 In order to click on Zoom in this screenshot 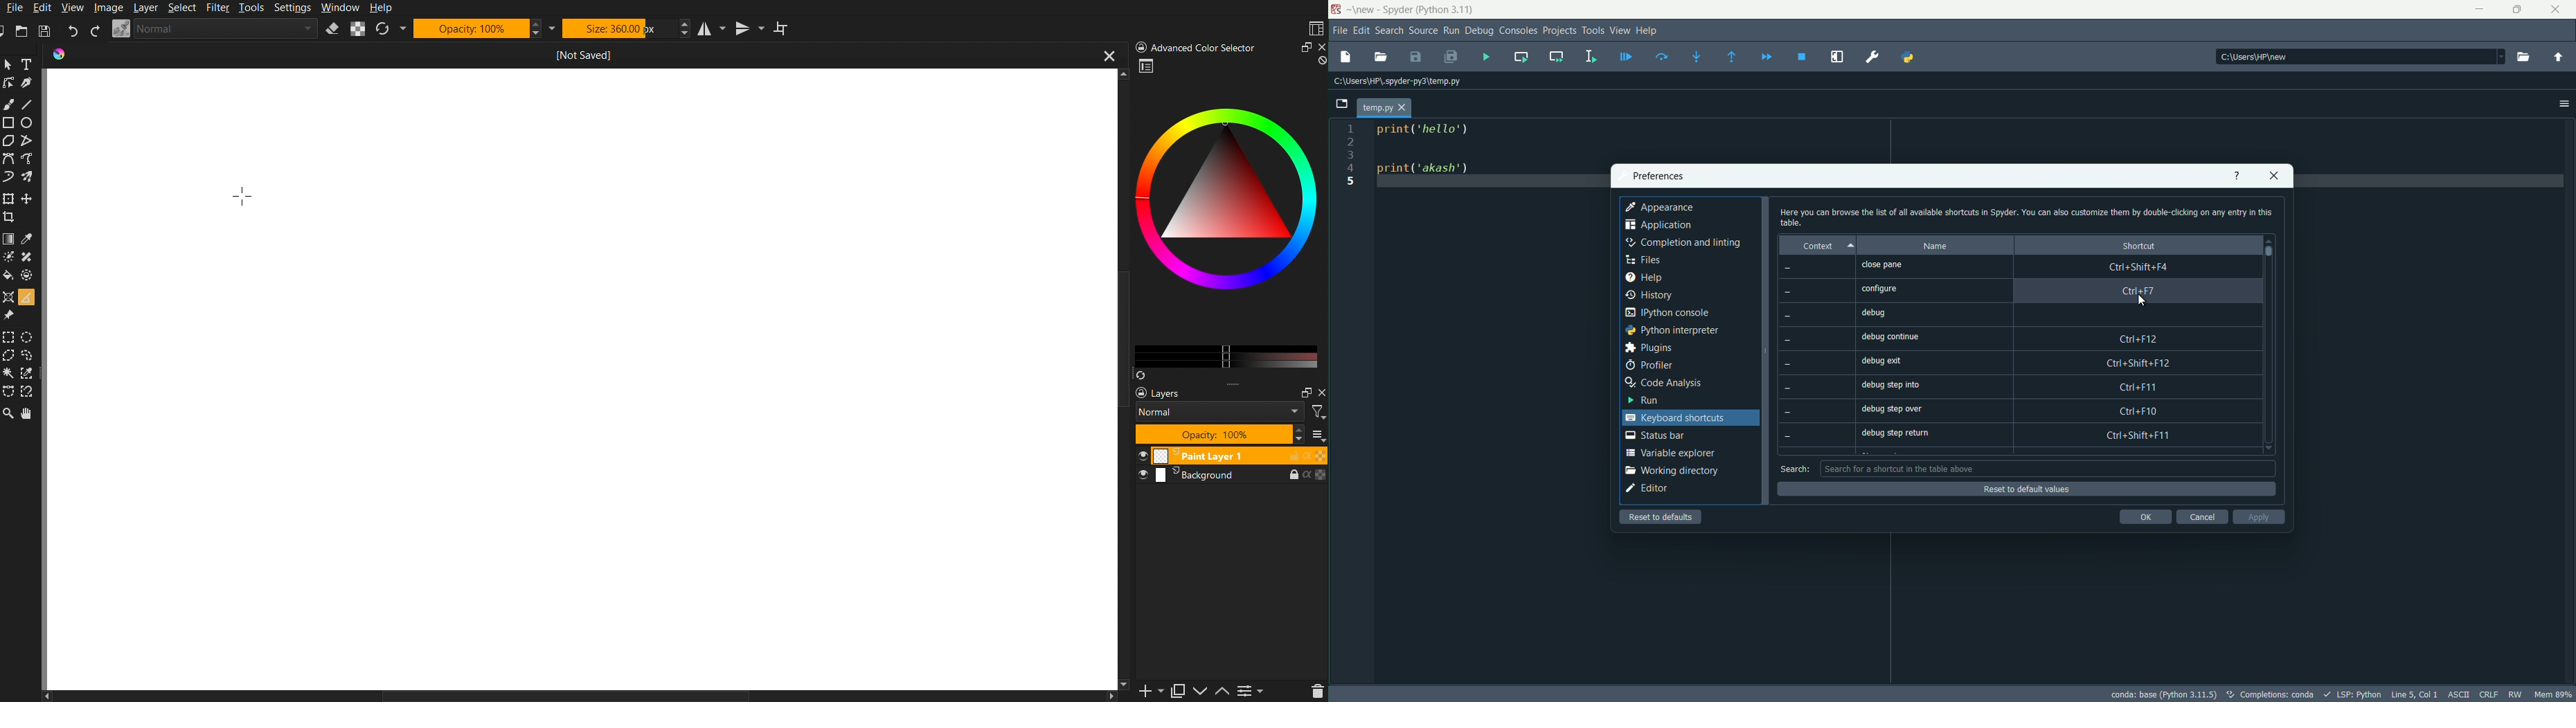, I will do `click(9, 64)`.